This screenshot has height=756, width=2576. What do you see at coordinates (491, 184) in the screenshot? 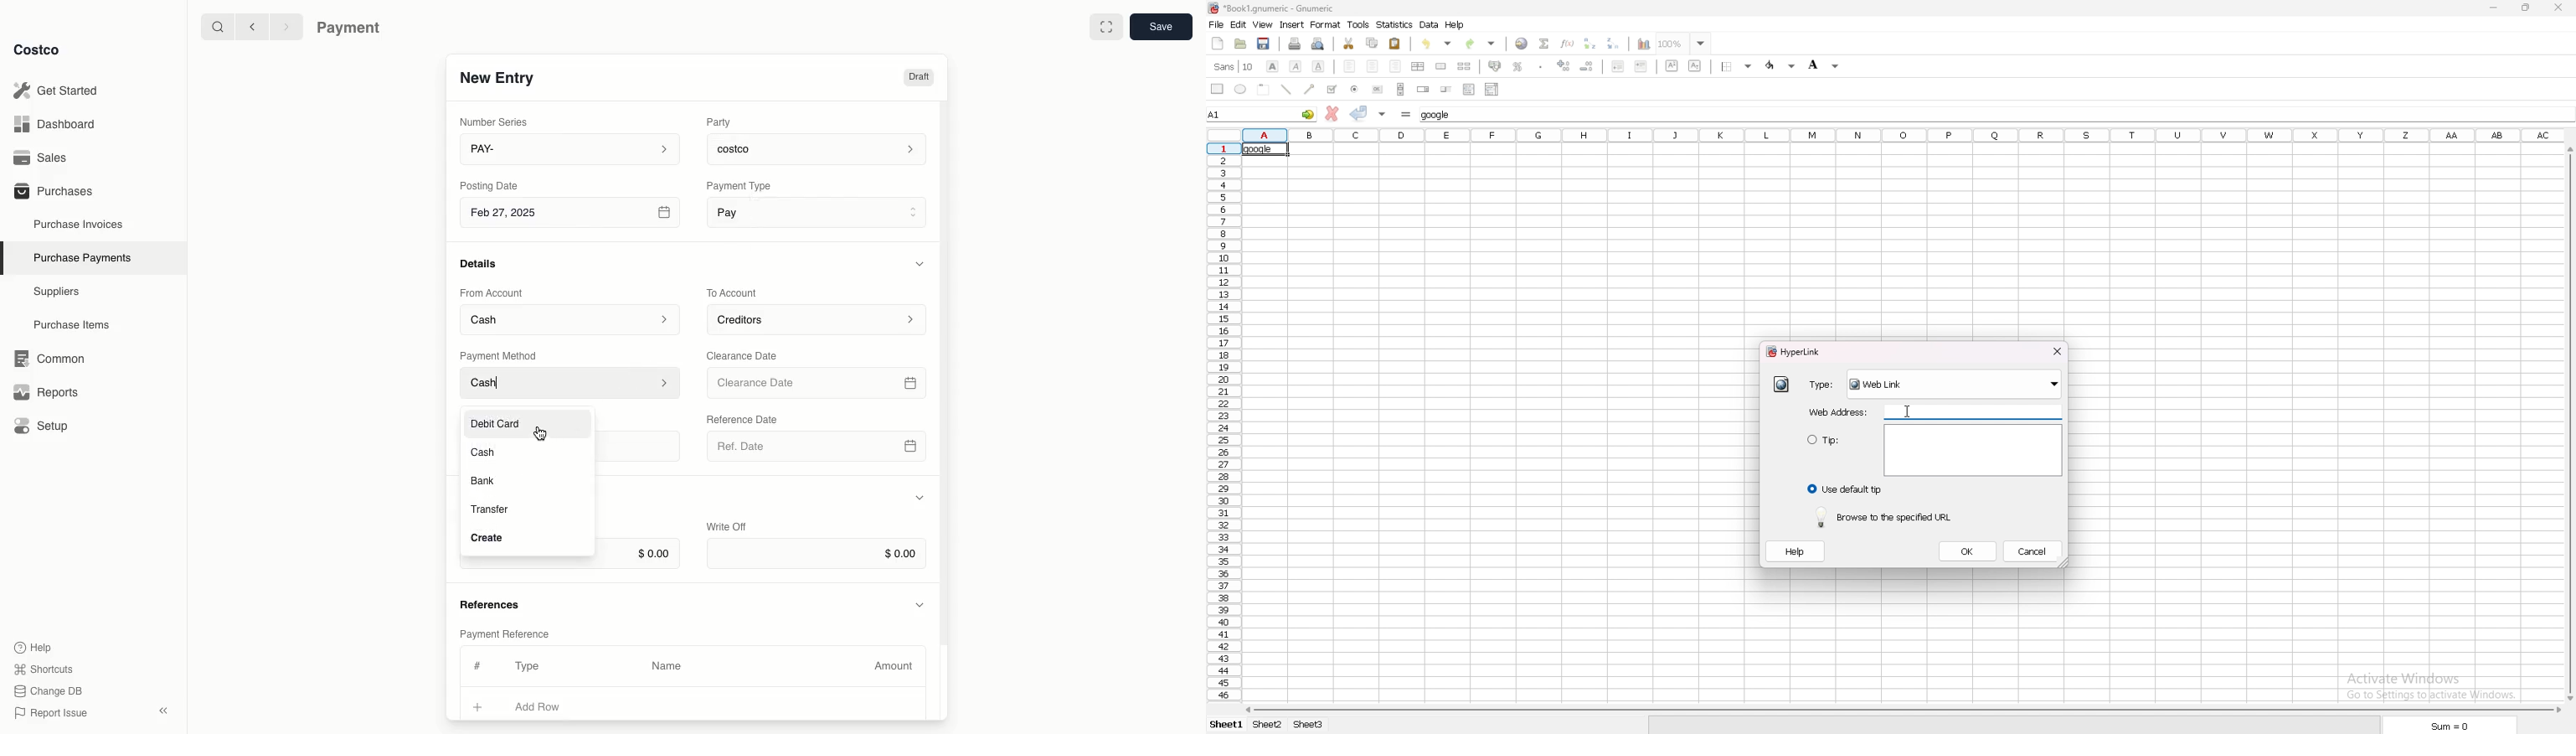
I see `Posting Date` at bounding box center [491, 184].